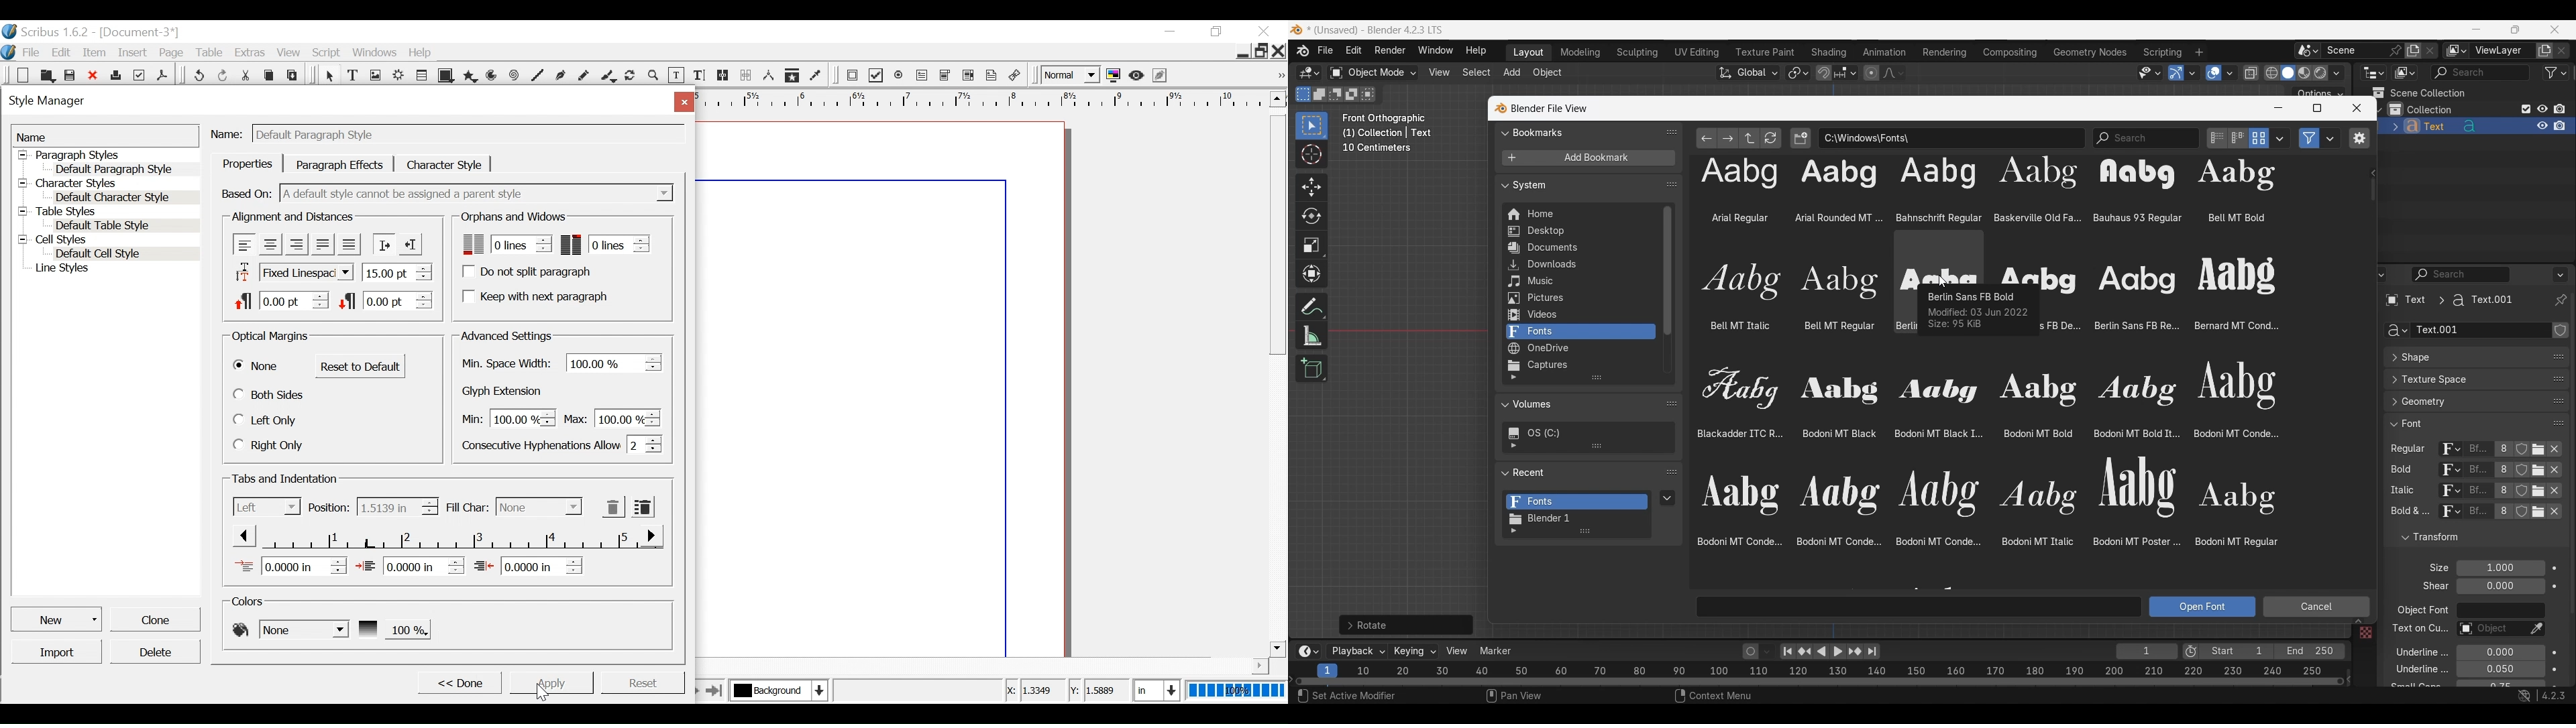 Image resolution: width=2576 pixels, height=728 pixels. Describe the element at coordinates (267, 420) in the screenshot. I see `(un)Select left only` at that location.